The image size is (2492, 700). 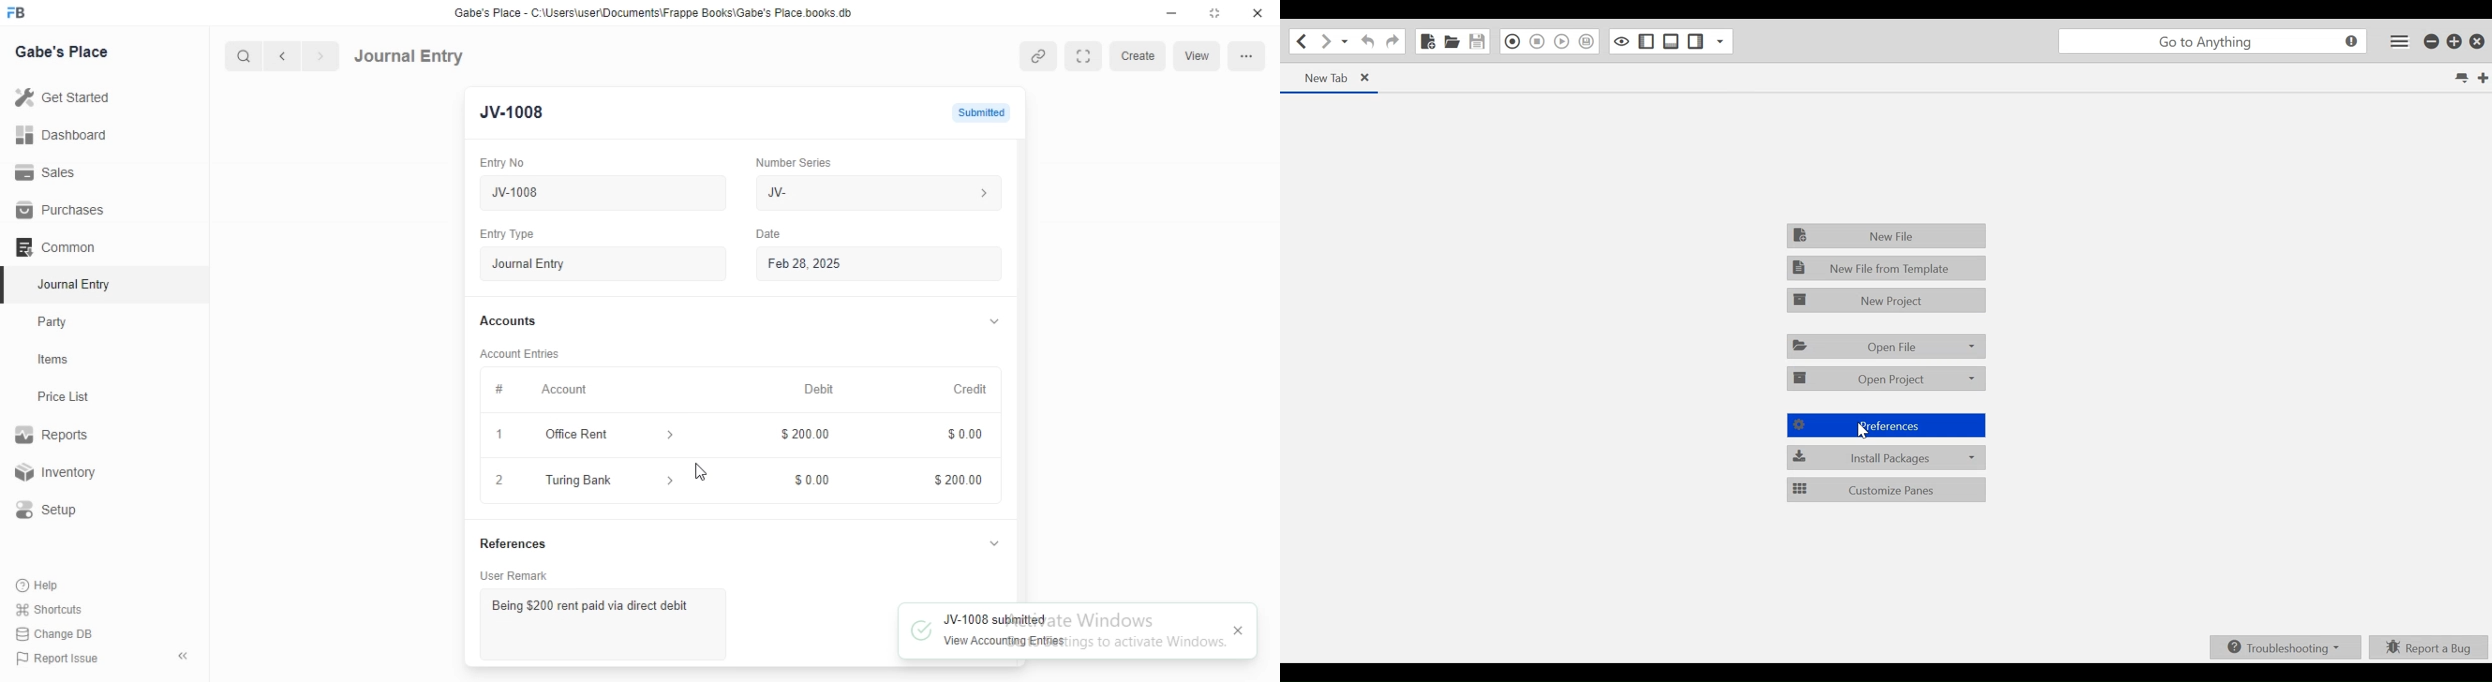 I want to click on Save File, so click(x=1476, y=42).